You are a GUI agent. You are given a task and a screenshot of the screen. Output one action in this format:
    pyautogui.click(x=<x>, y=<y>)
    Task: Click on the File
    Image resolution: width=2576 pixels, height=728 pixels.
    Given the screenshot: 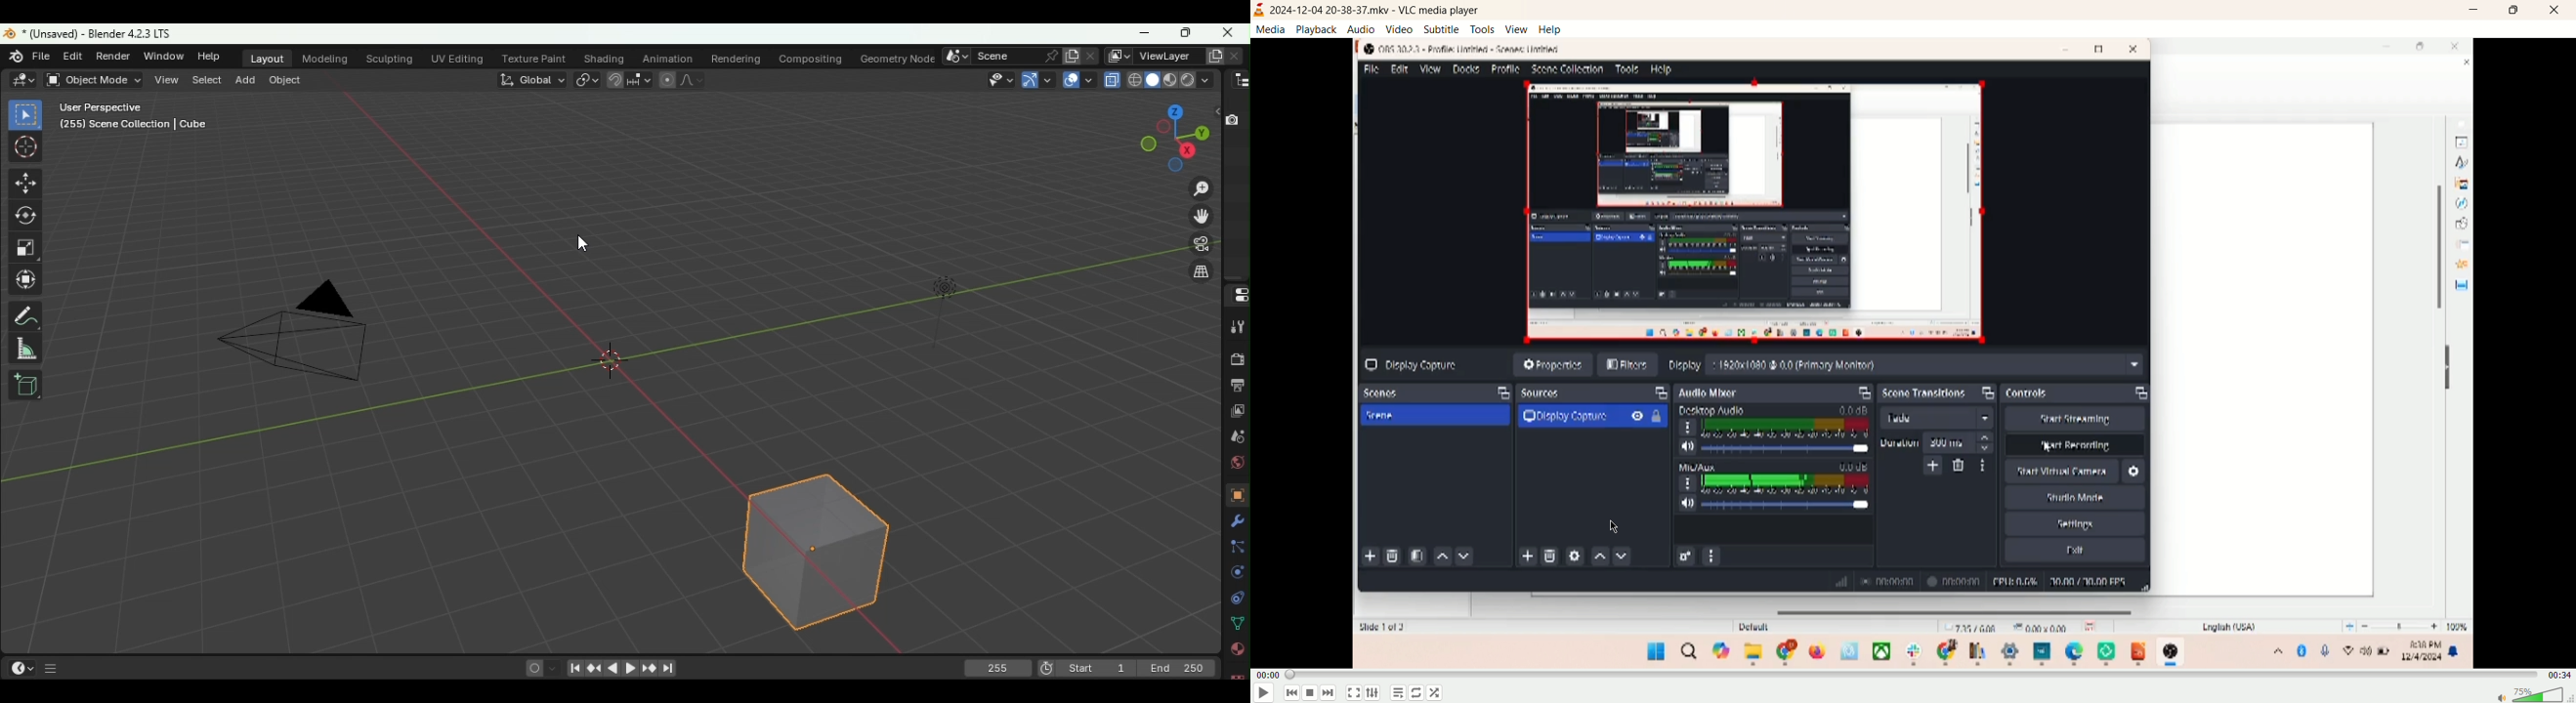 What is the action you would take?
    pyautogui.click(x=43, y=57)
    